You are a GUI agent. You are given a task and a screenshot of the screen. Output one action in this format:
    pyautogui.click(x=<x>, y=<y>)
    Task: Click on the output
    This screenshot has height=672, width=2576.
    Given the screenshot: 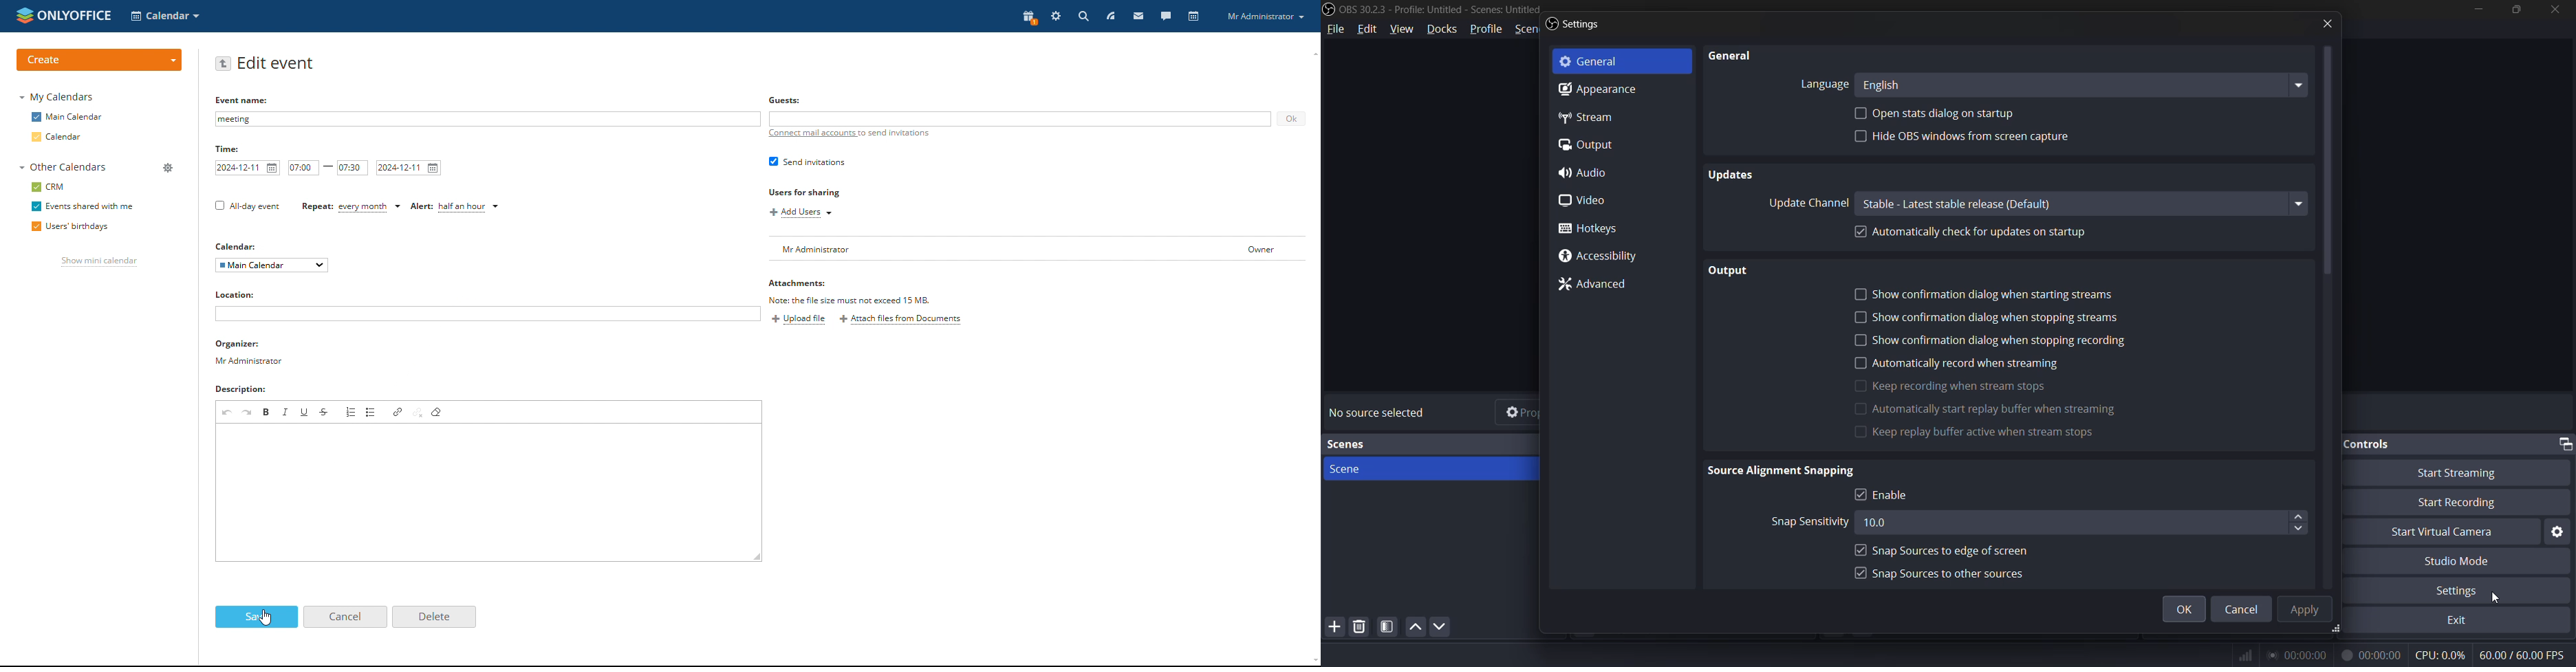 What is the action you would take?
    pyautogui.click(x=1586, y=143)
    